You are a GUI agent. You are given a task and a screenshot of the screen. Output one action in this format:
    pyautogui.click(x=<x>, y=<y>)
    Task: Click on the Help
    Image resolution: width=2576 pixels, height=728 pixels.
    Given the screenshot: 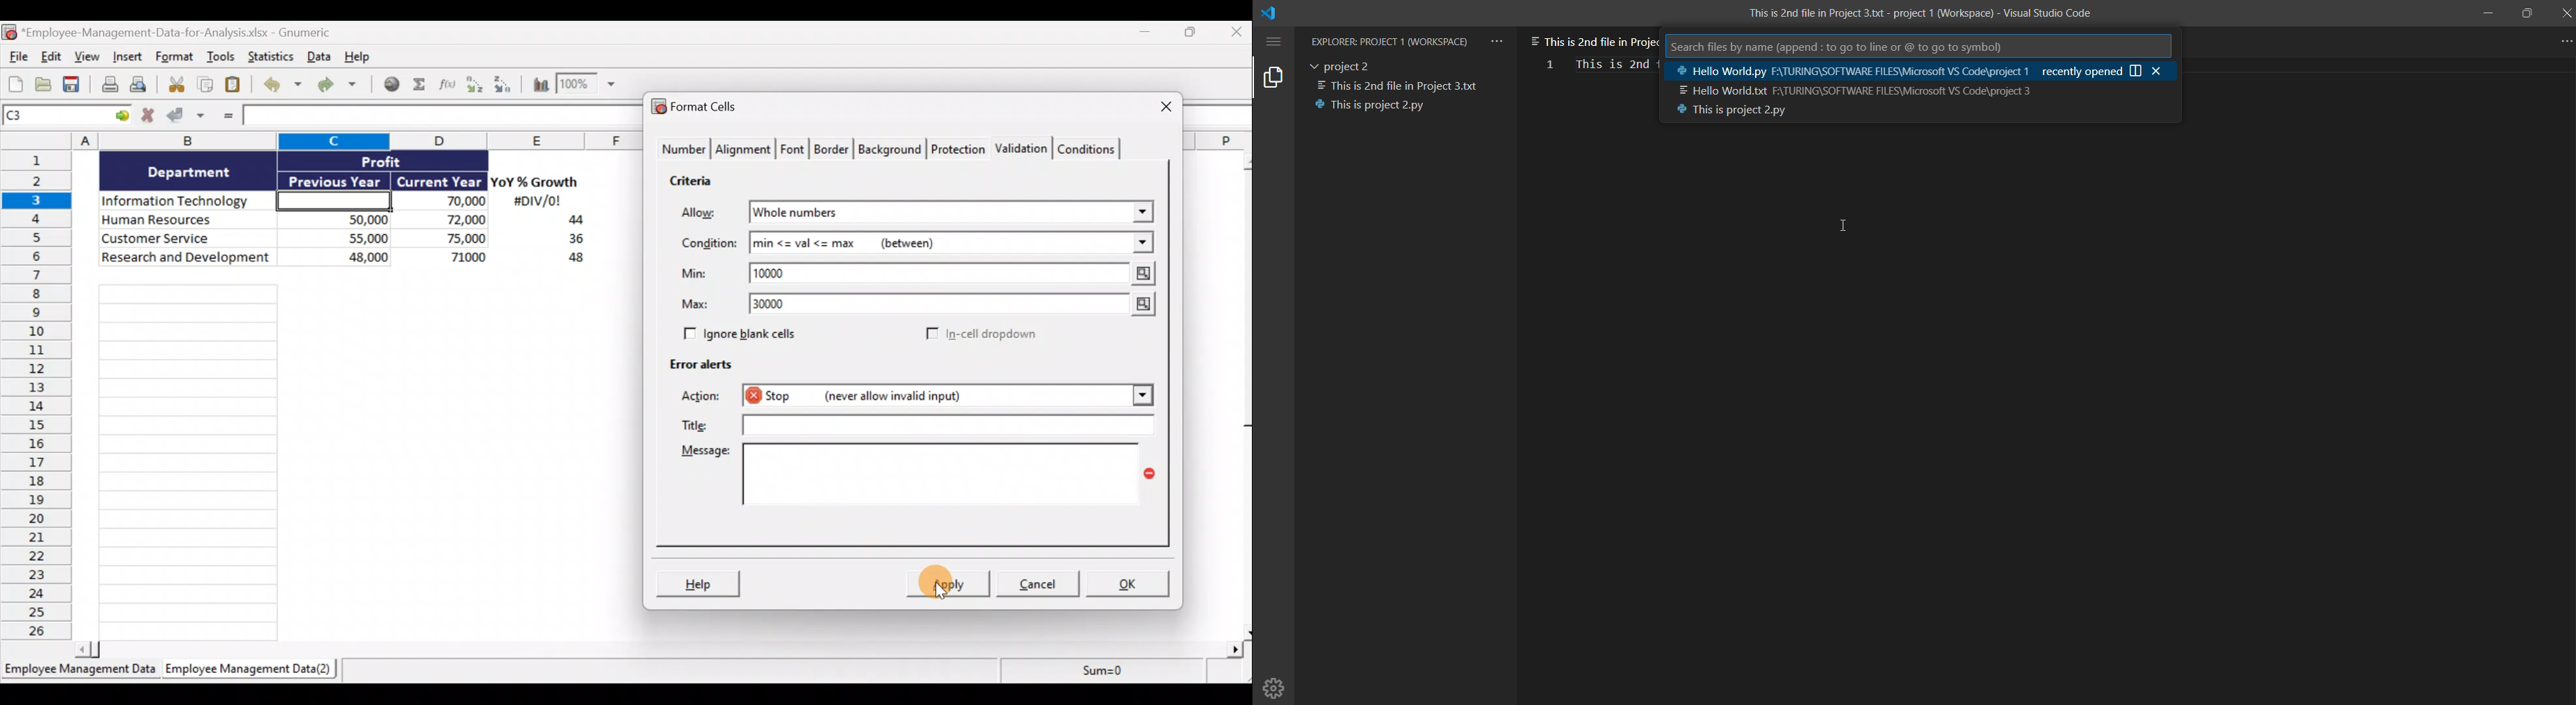 What is the action you would take?
    pyautogui.click(x=362, y=55)
    